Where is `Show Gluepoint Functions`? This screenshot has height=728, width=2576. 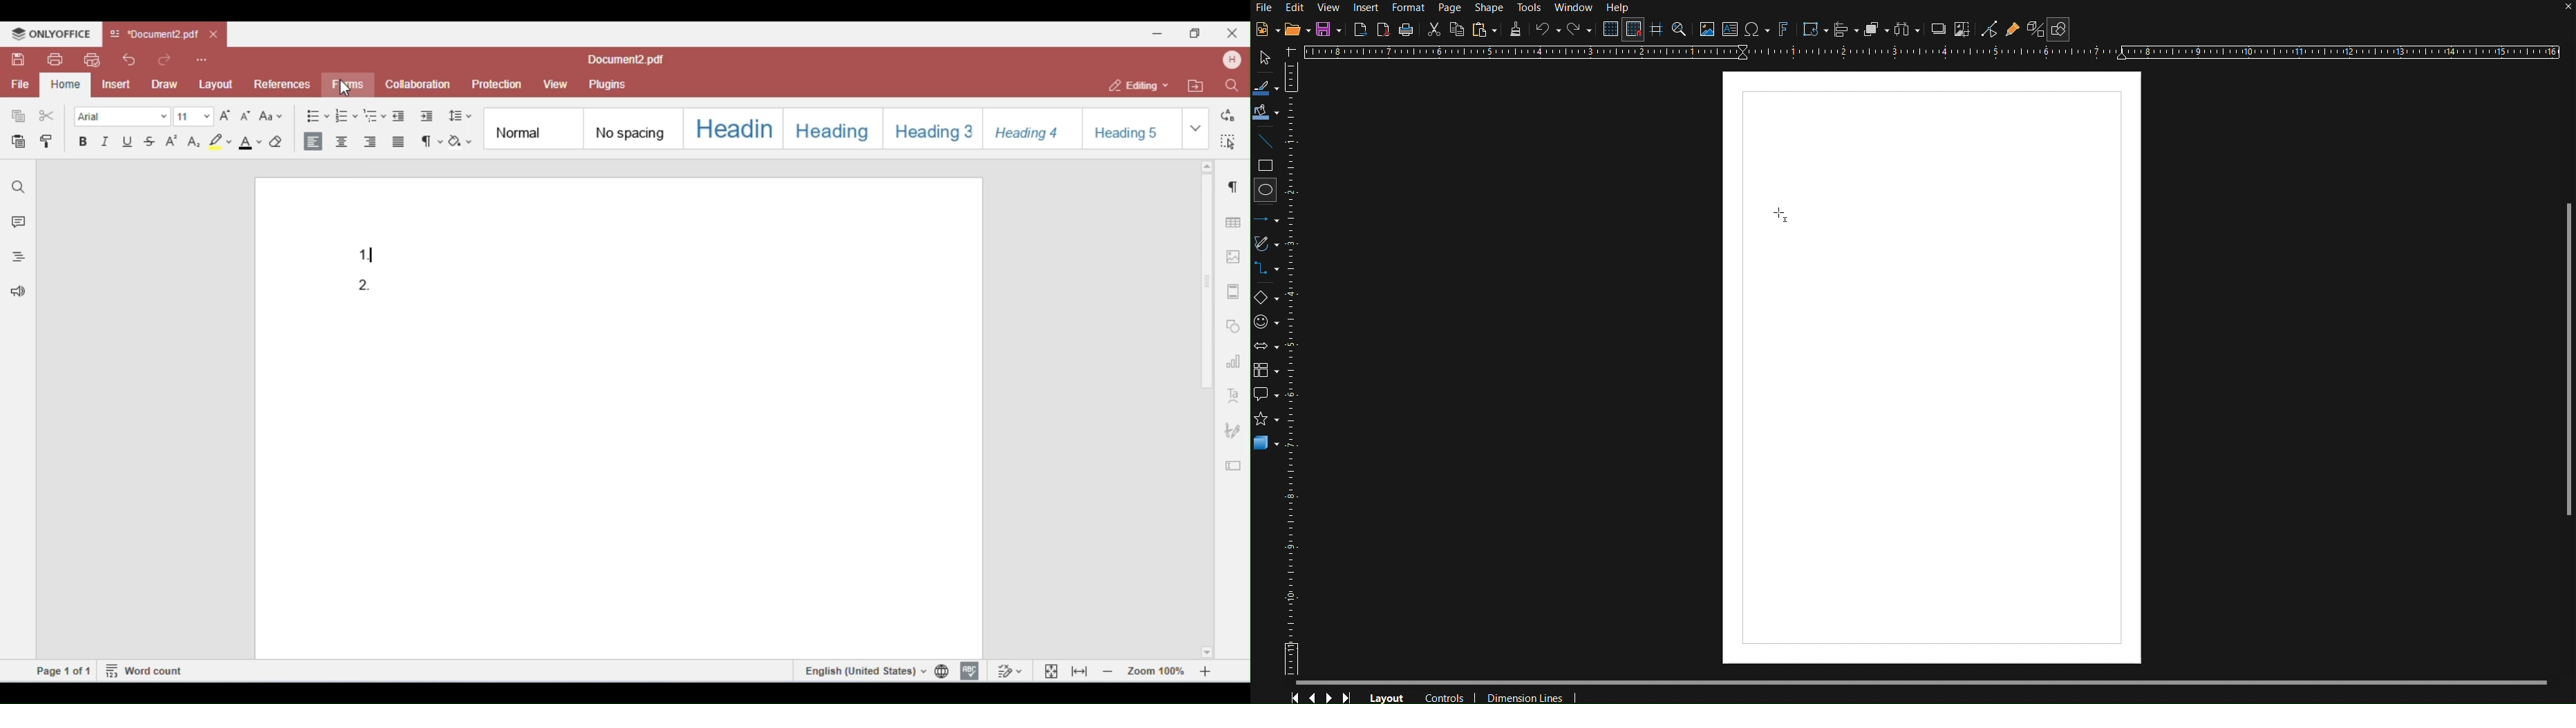
Show Gluepoint Functions is located at coordinates (2013, 31).